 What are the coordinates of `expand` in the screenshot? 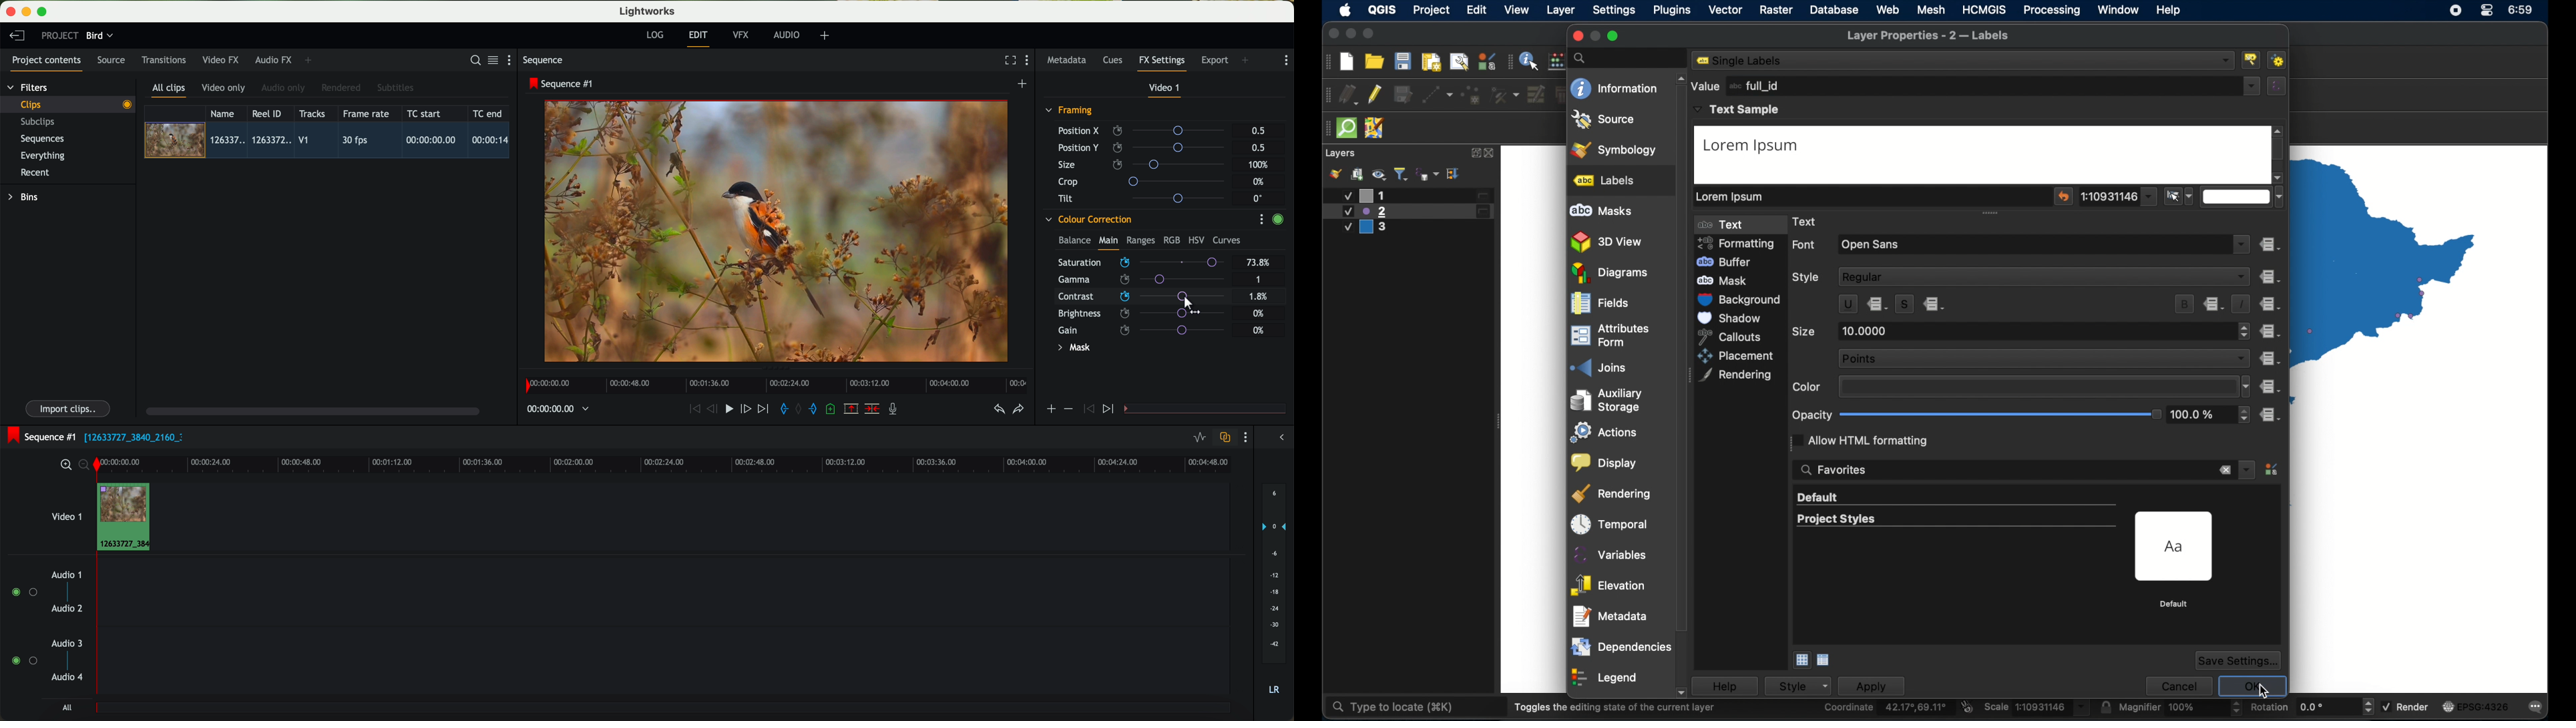 It's located at (1454, 174).